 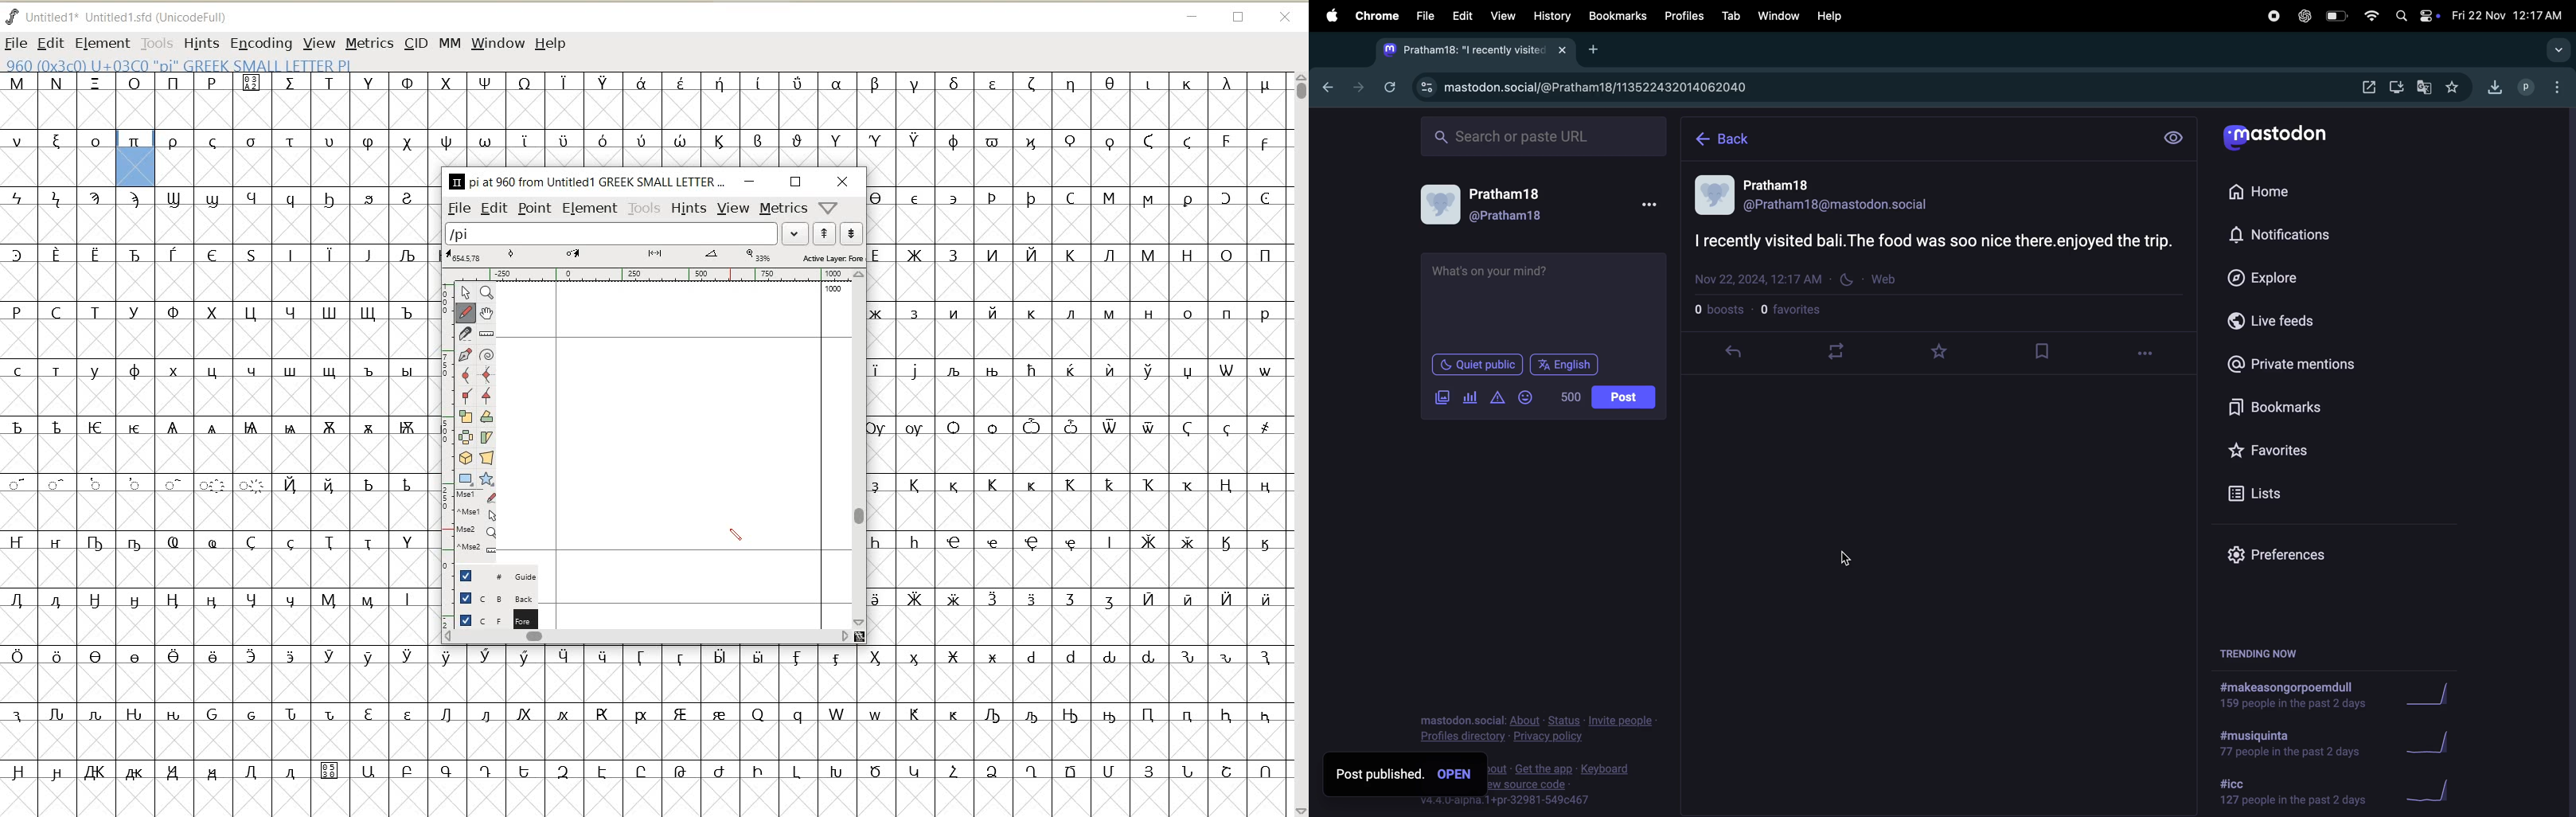 What do you see at coordinates (1723, 311) in the screenshot?
I see `boosts` at bounding box center [1723, 311].